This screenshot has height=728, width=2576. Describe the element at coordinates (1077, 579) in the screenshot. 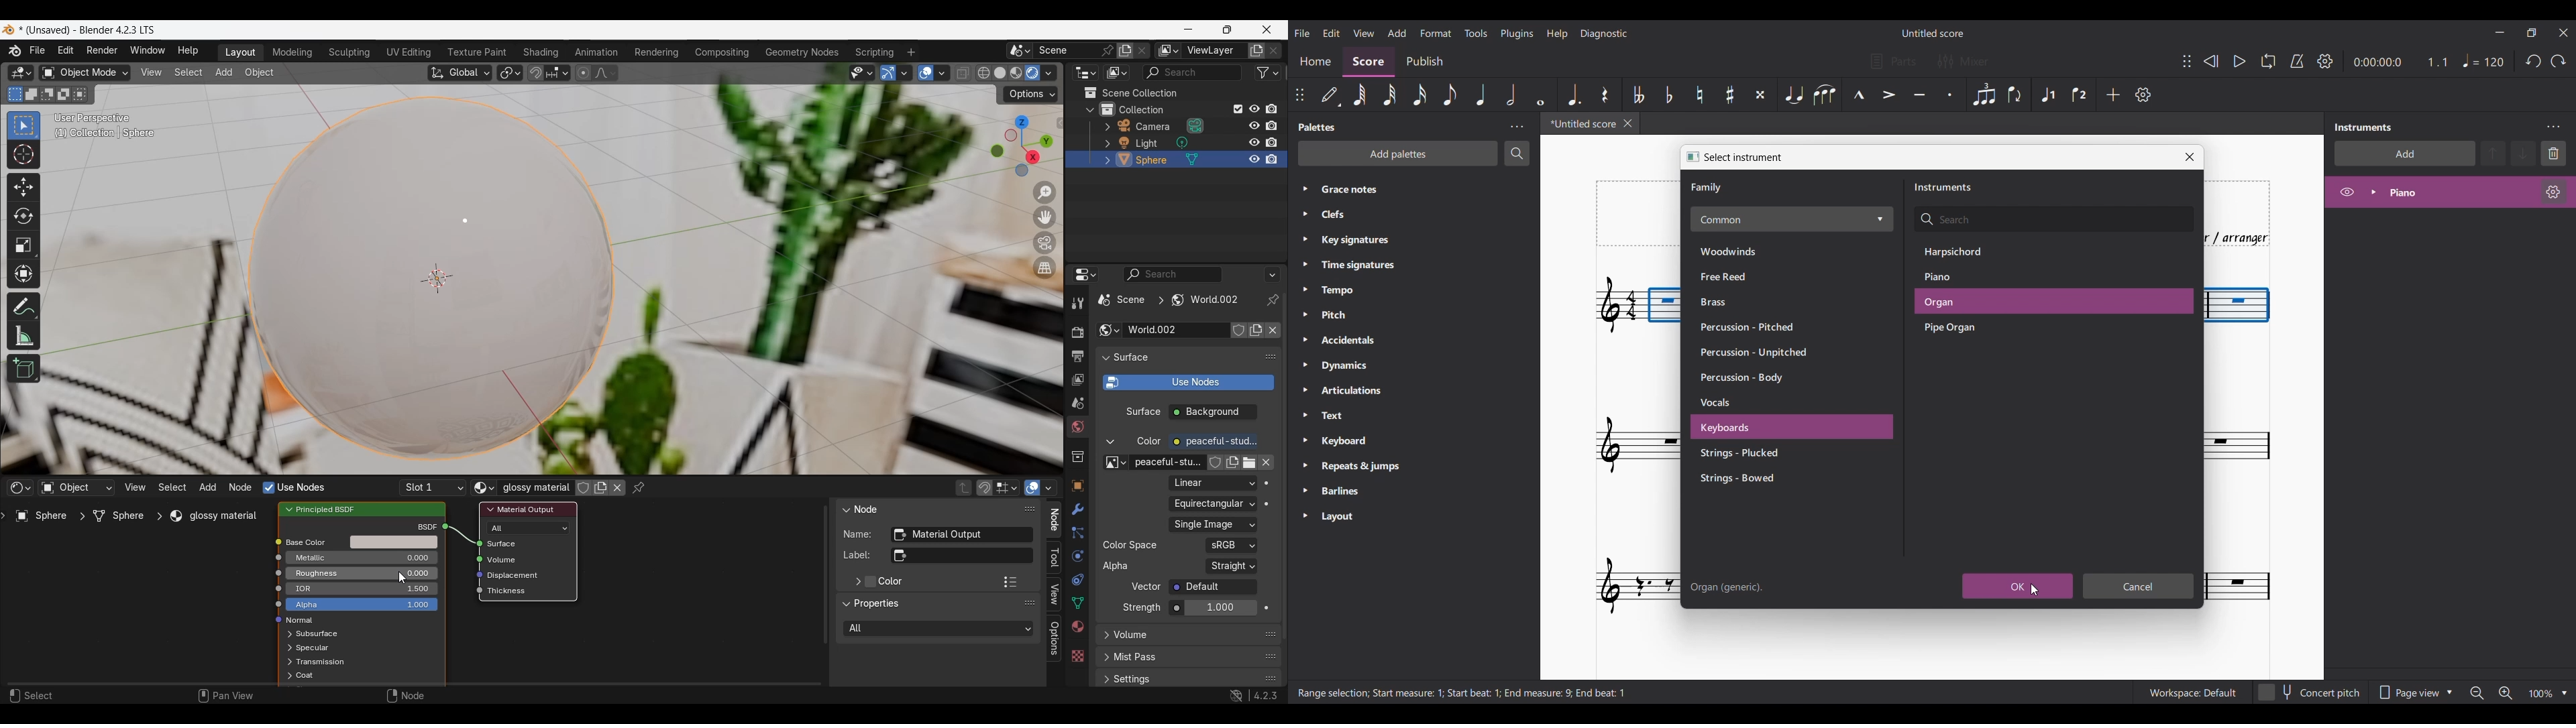

I see `Object constraint properties` at that location.